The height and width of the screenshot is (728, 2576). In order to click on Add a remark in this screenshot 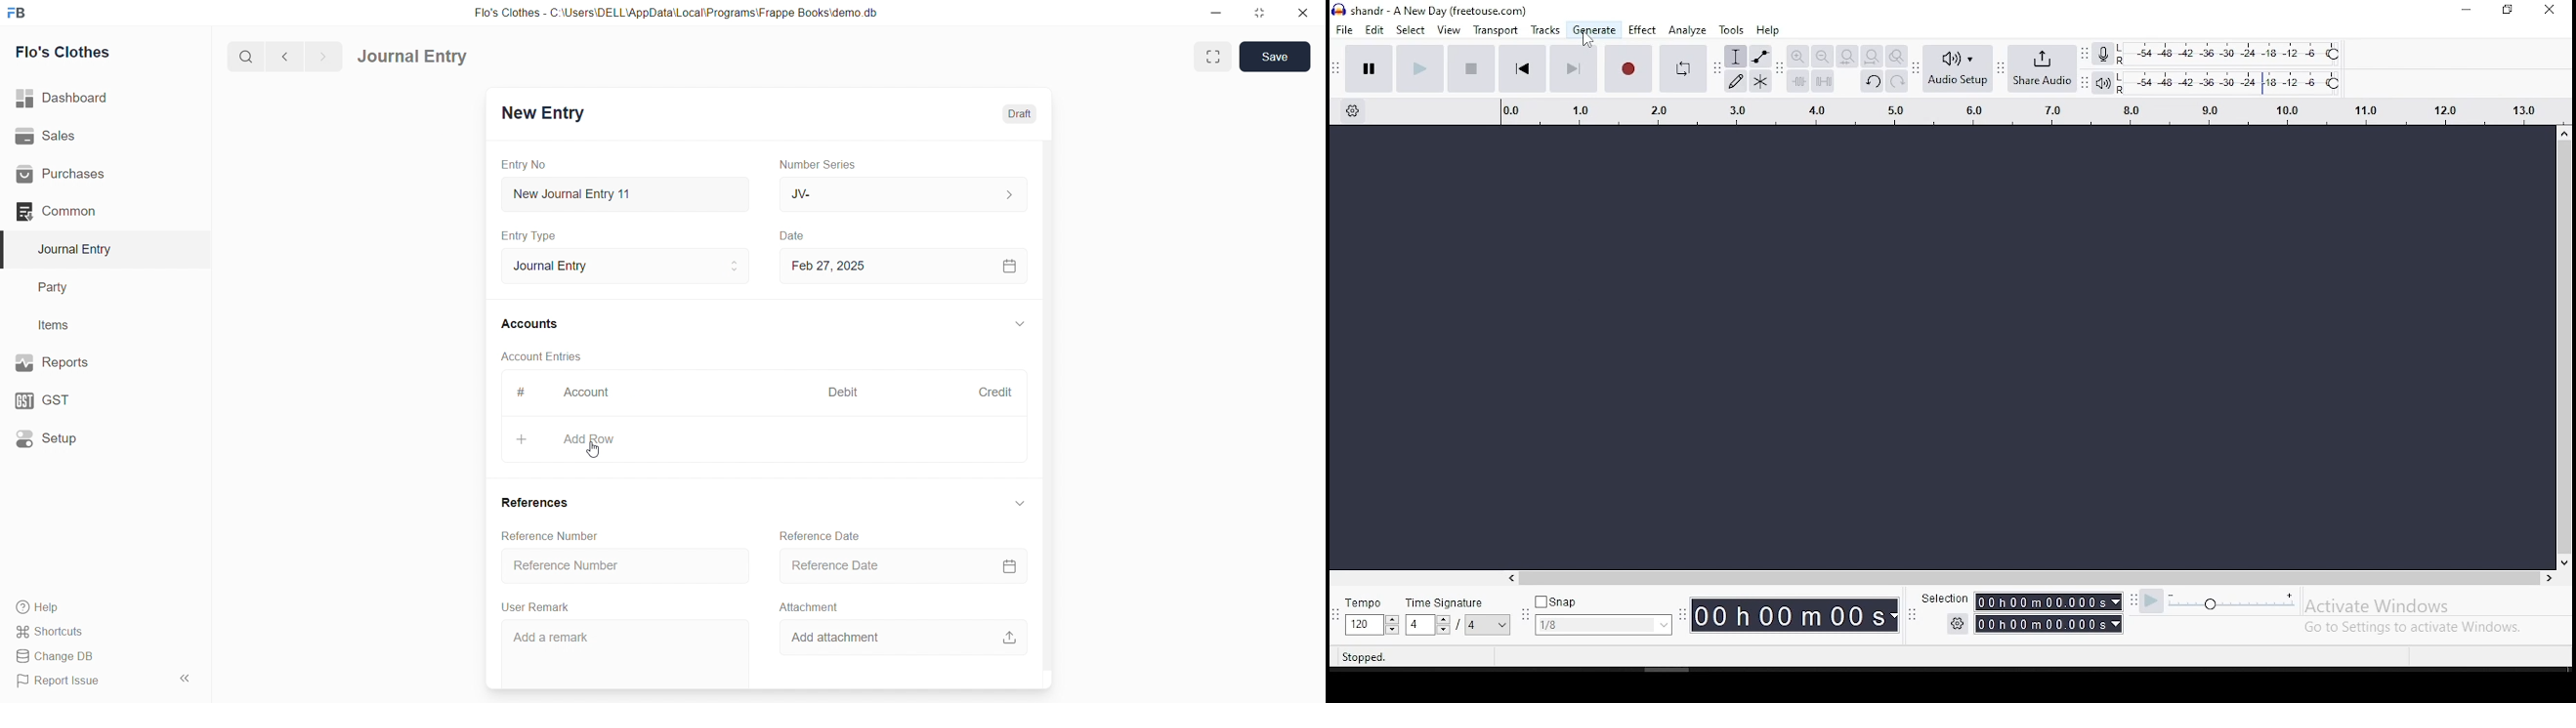, I will do `click(625, 654)`.